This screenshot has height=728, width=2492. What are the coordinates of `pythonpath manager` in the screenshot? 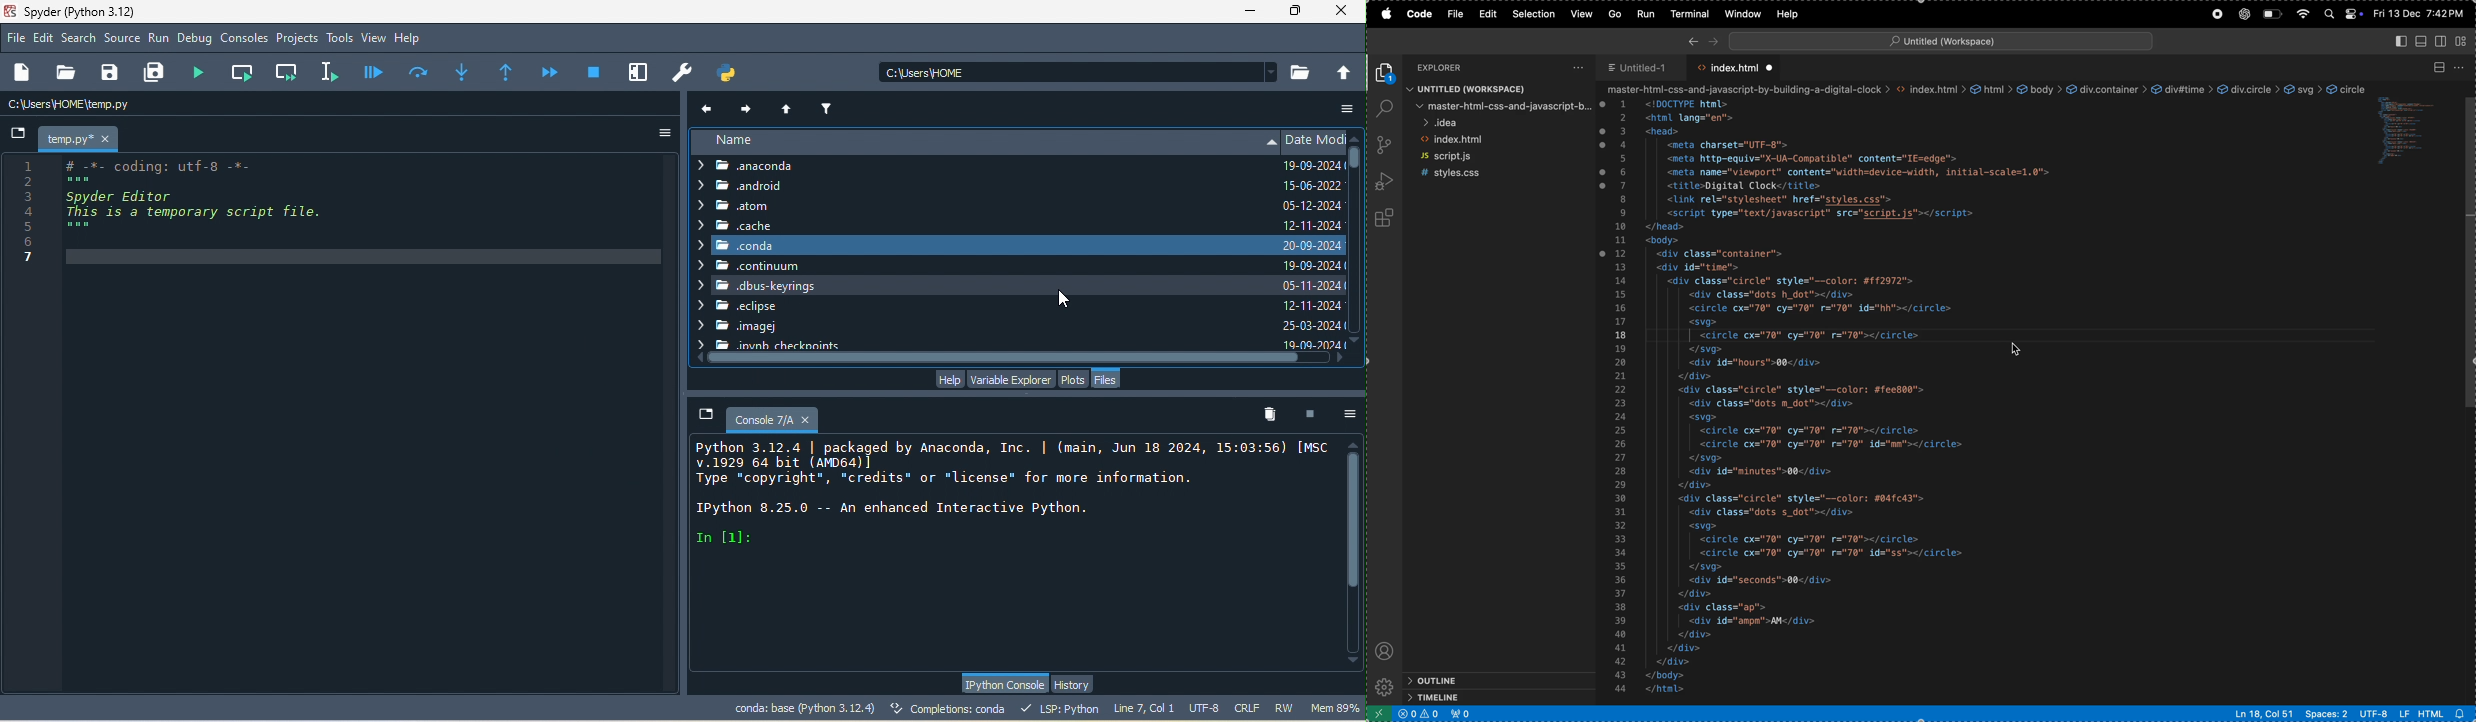 It's located at (732, 73).